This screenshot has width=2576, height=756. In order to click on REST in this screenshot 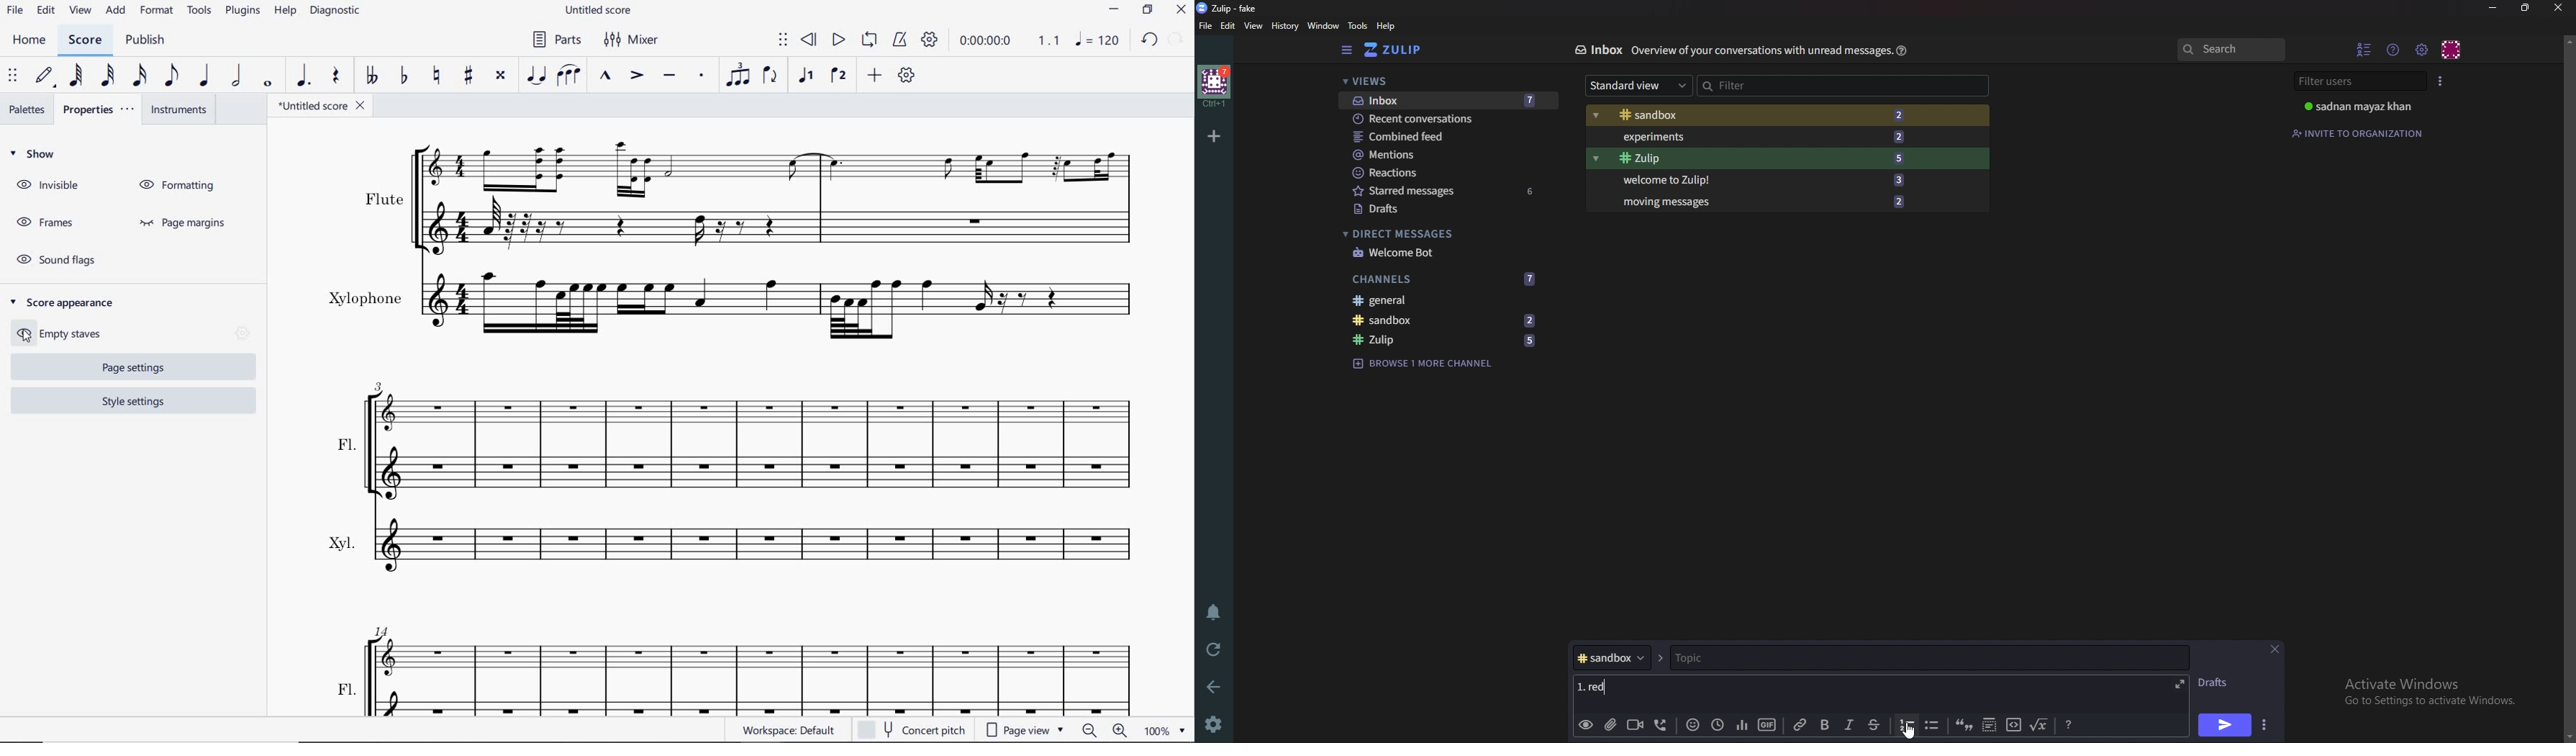, I will do `click(338, 76)`.